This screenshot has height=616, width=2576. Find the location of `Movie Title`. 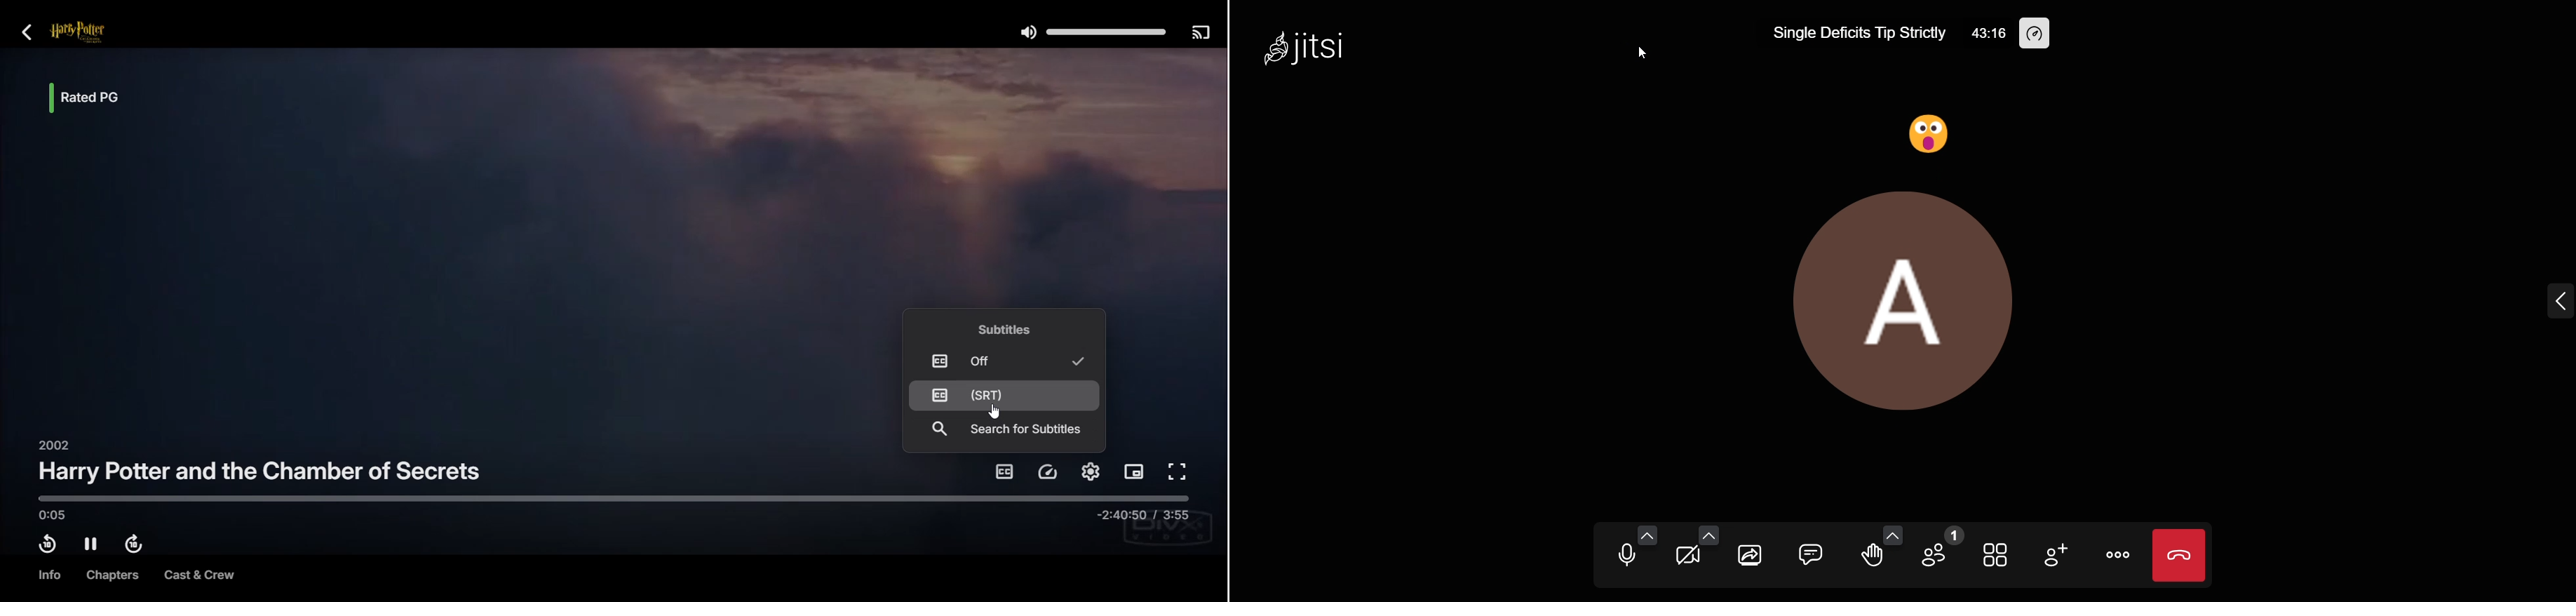

Movie Title is located at coordinates (261, 471).